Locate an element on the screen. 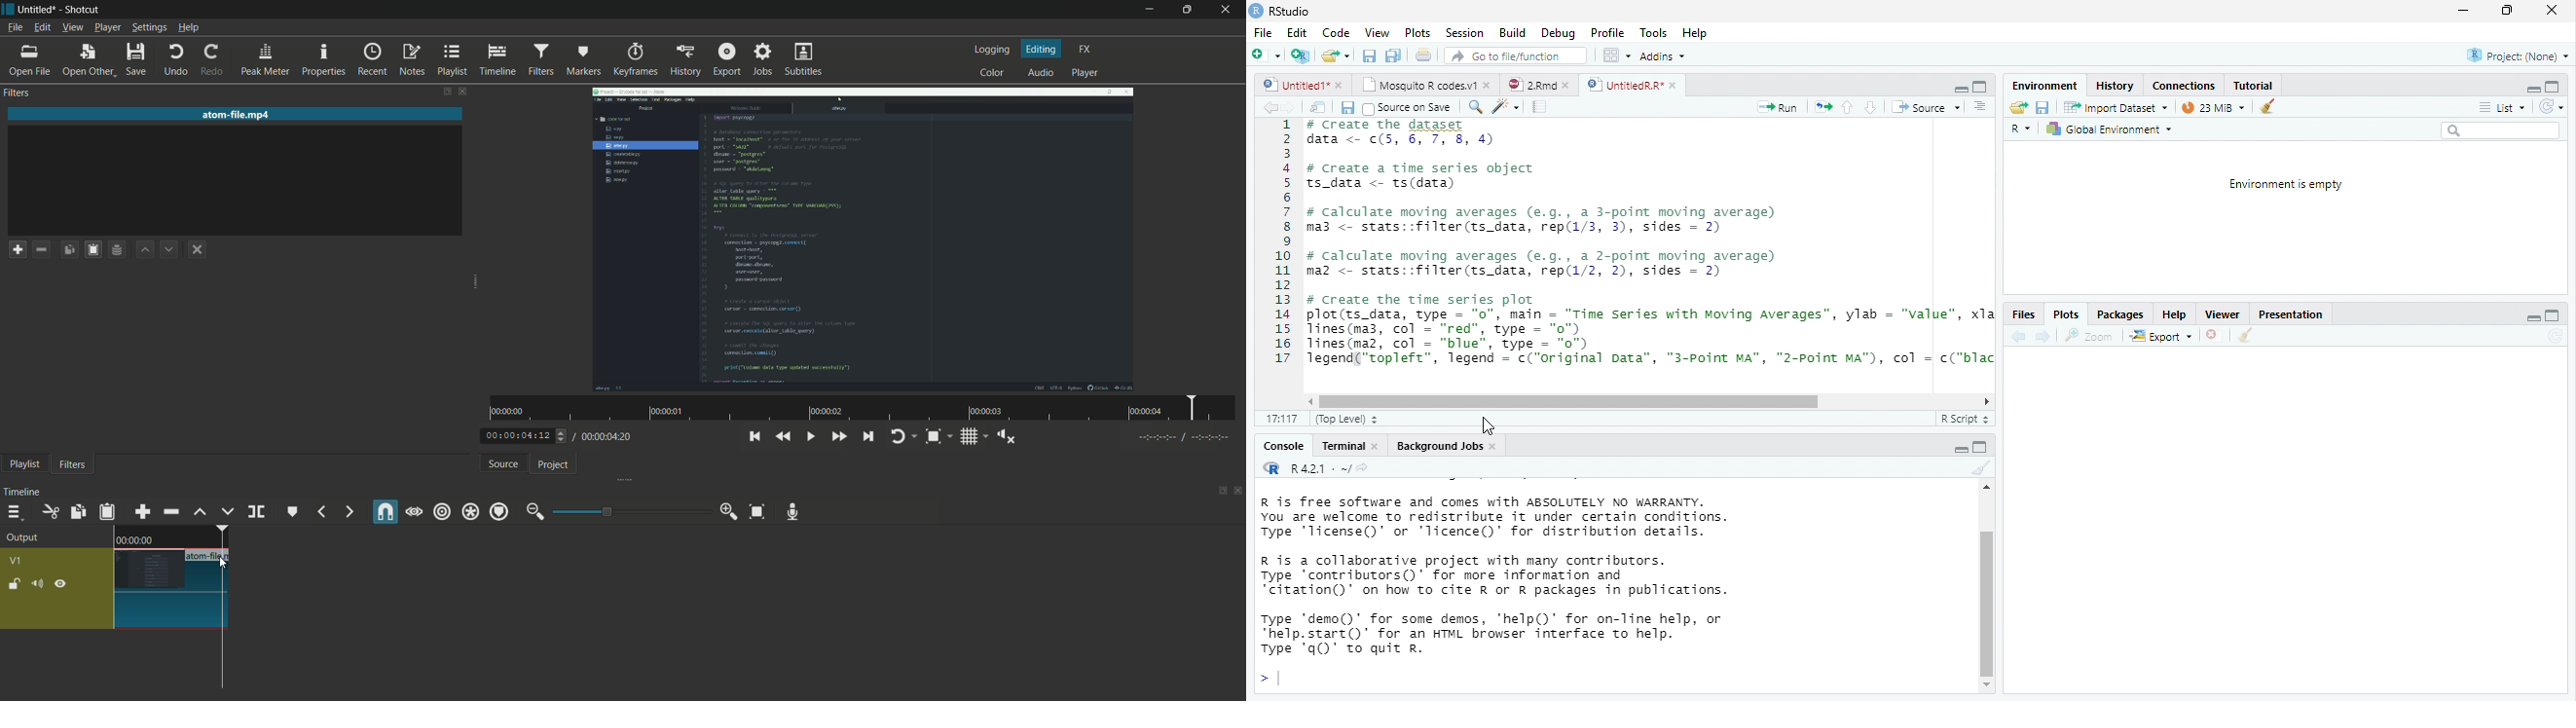  open an existing file is located at coordinates (1336, 56).